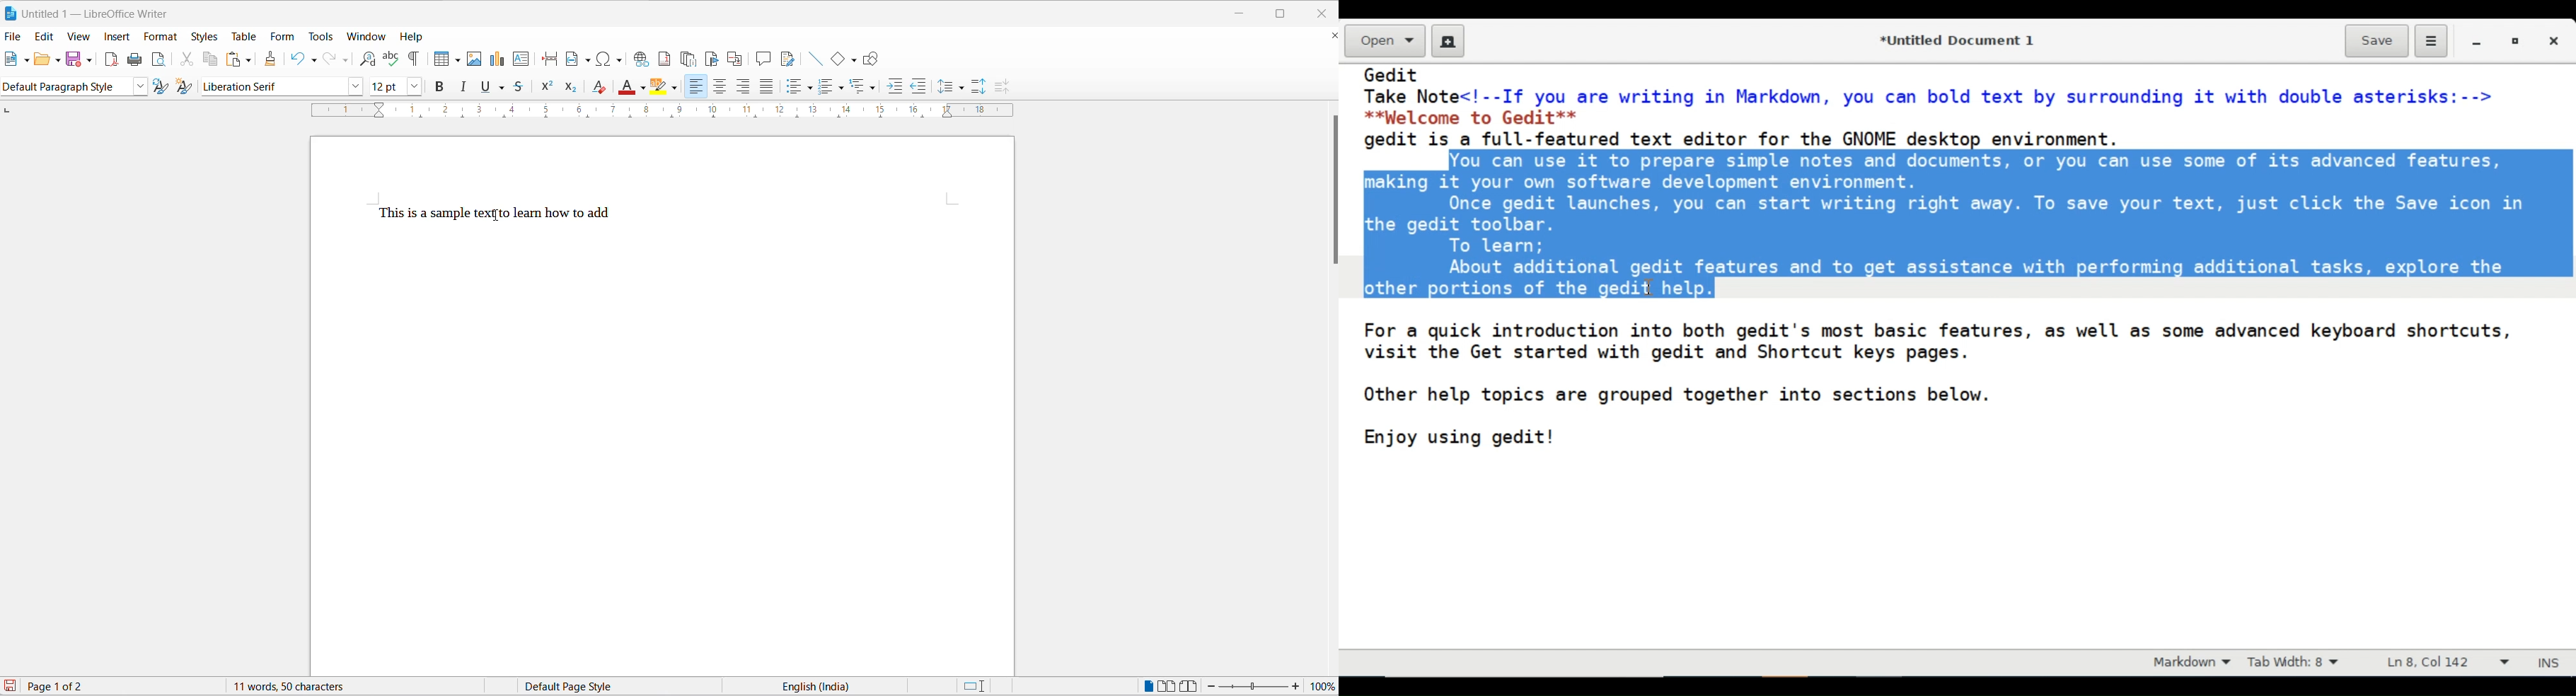 The width and height of the screenshot is (2576, 700). I want to click on Tab Width, so click(2302, 663).